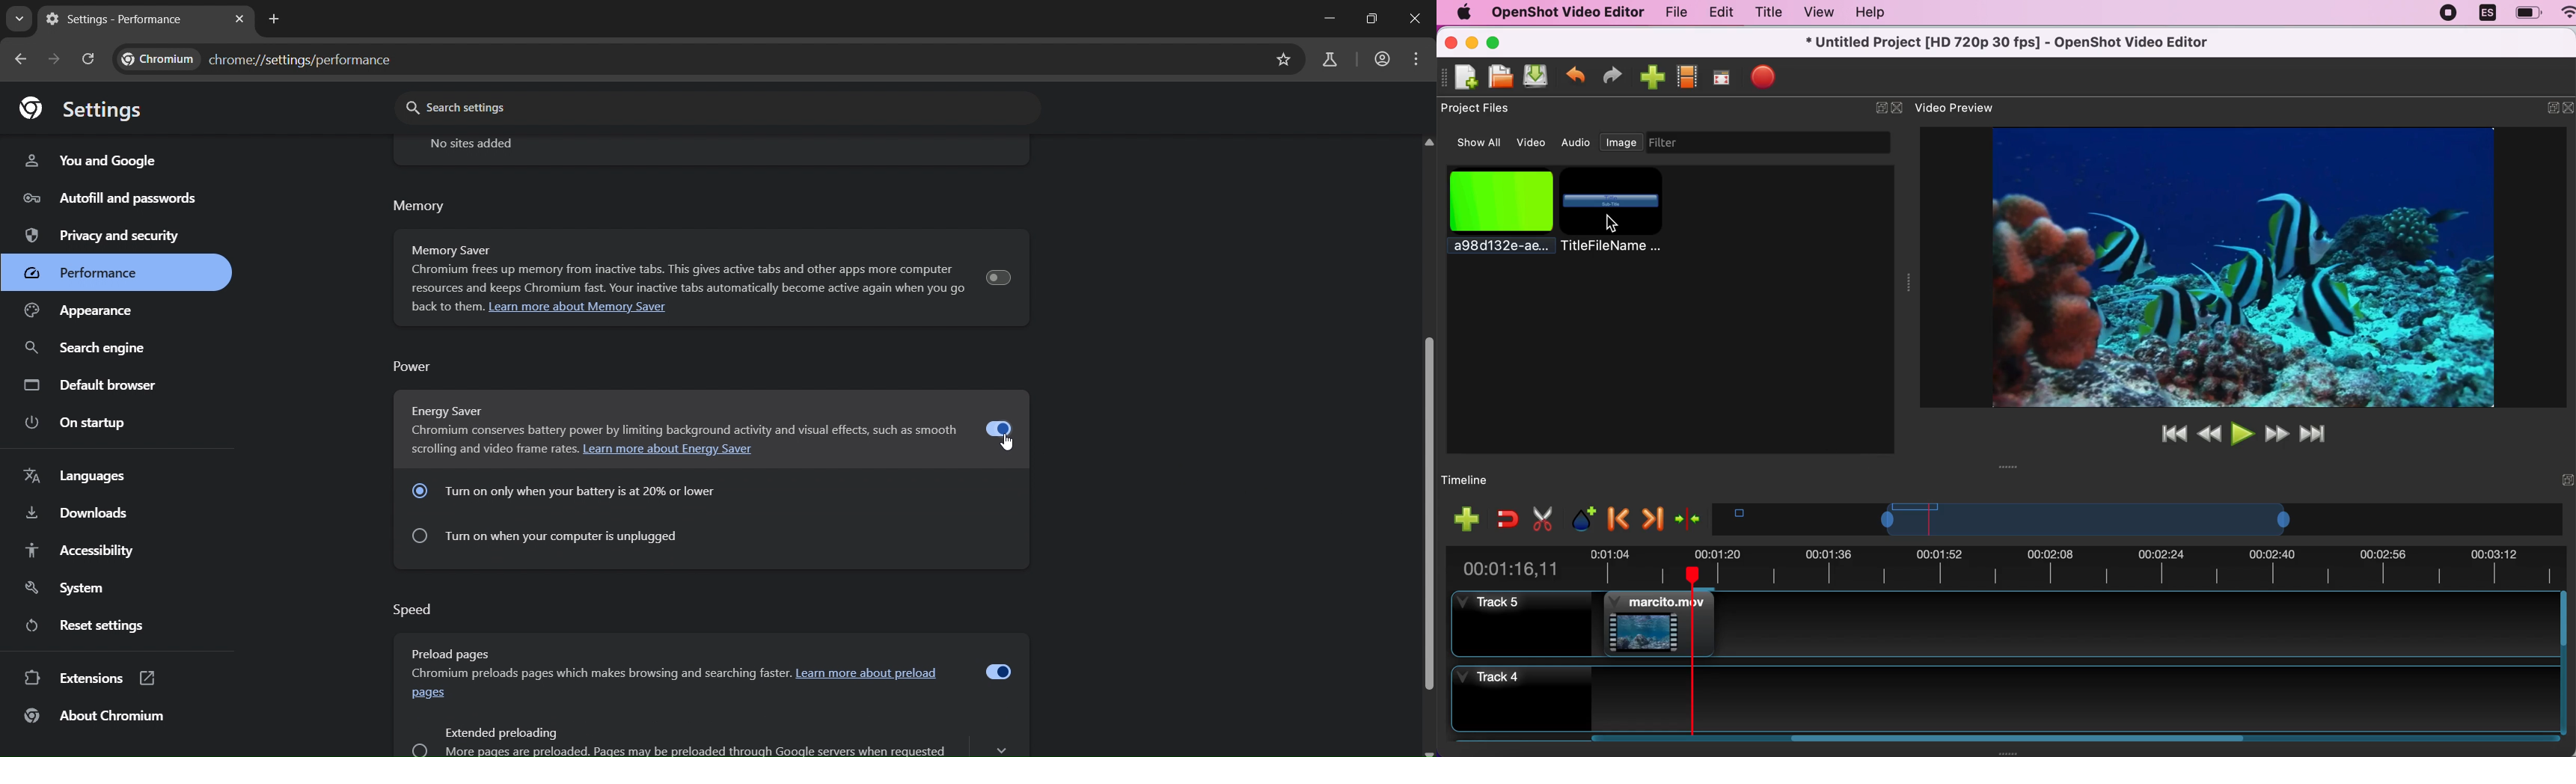 Image resolution: width=2576 pixels, height=784 pixels. Describe the element at coordinates (598, 673) in the screenshot. I see `chormium preloads pages which make browsing faster` at that location.